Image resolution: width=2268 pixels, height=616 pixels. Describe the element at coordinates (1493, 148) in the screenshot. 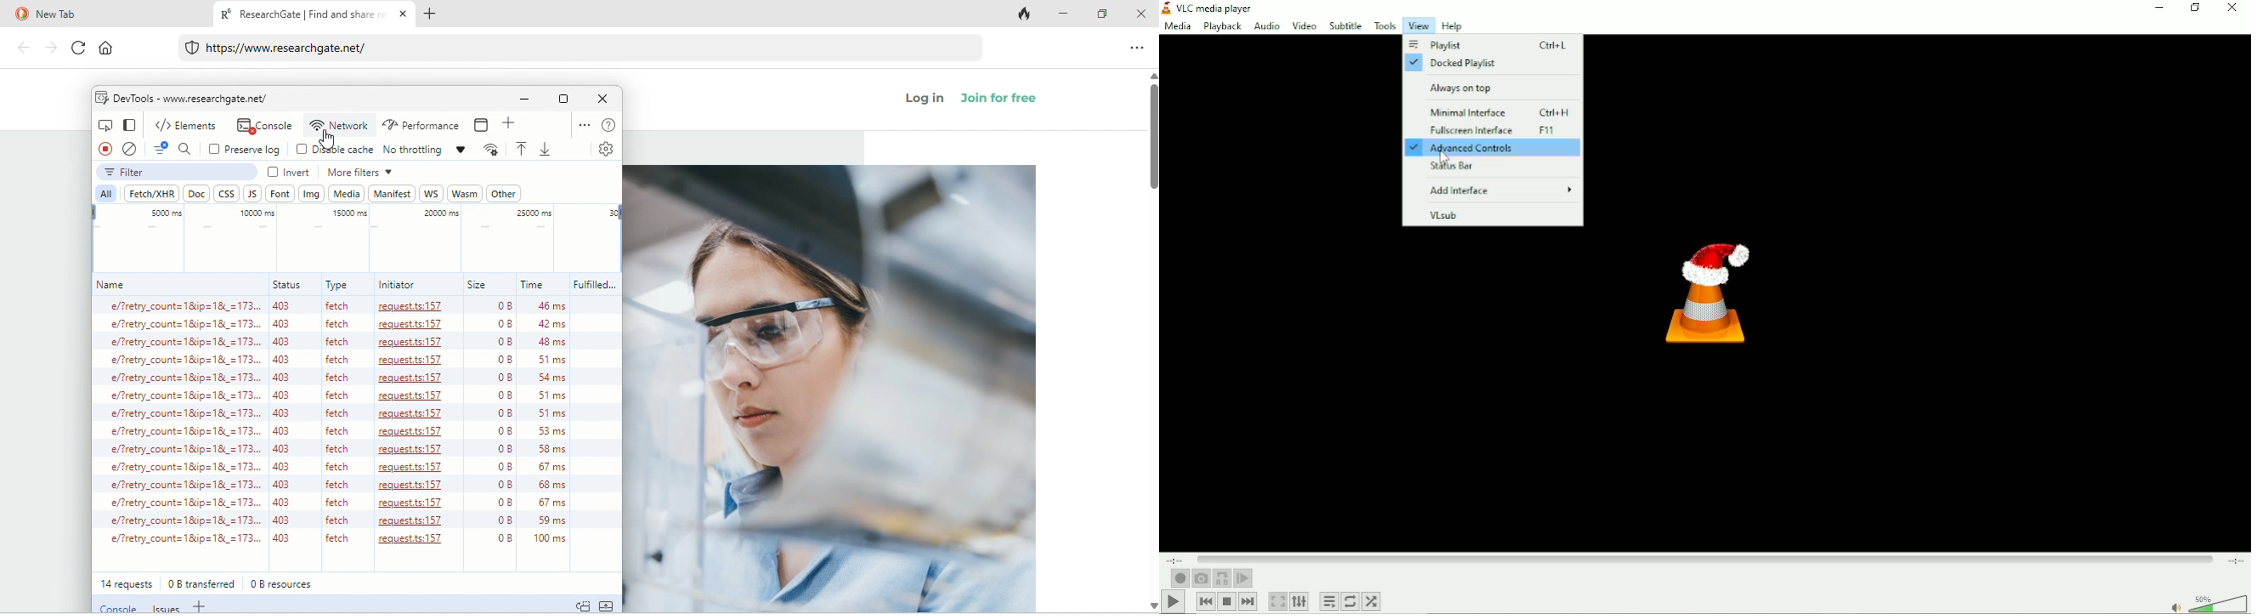

I see `Advanced controls` at that location.